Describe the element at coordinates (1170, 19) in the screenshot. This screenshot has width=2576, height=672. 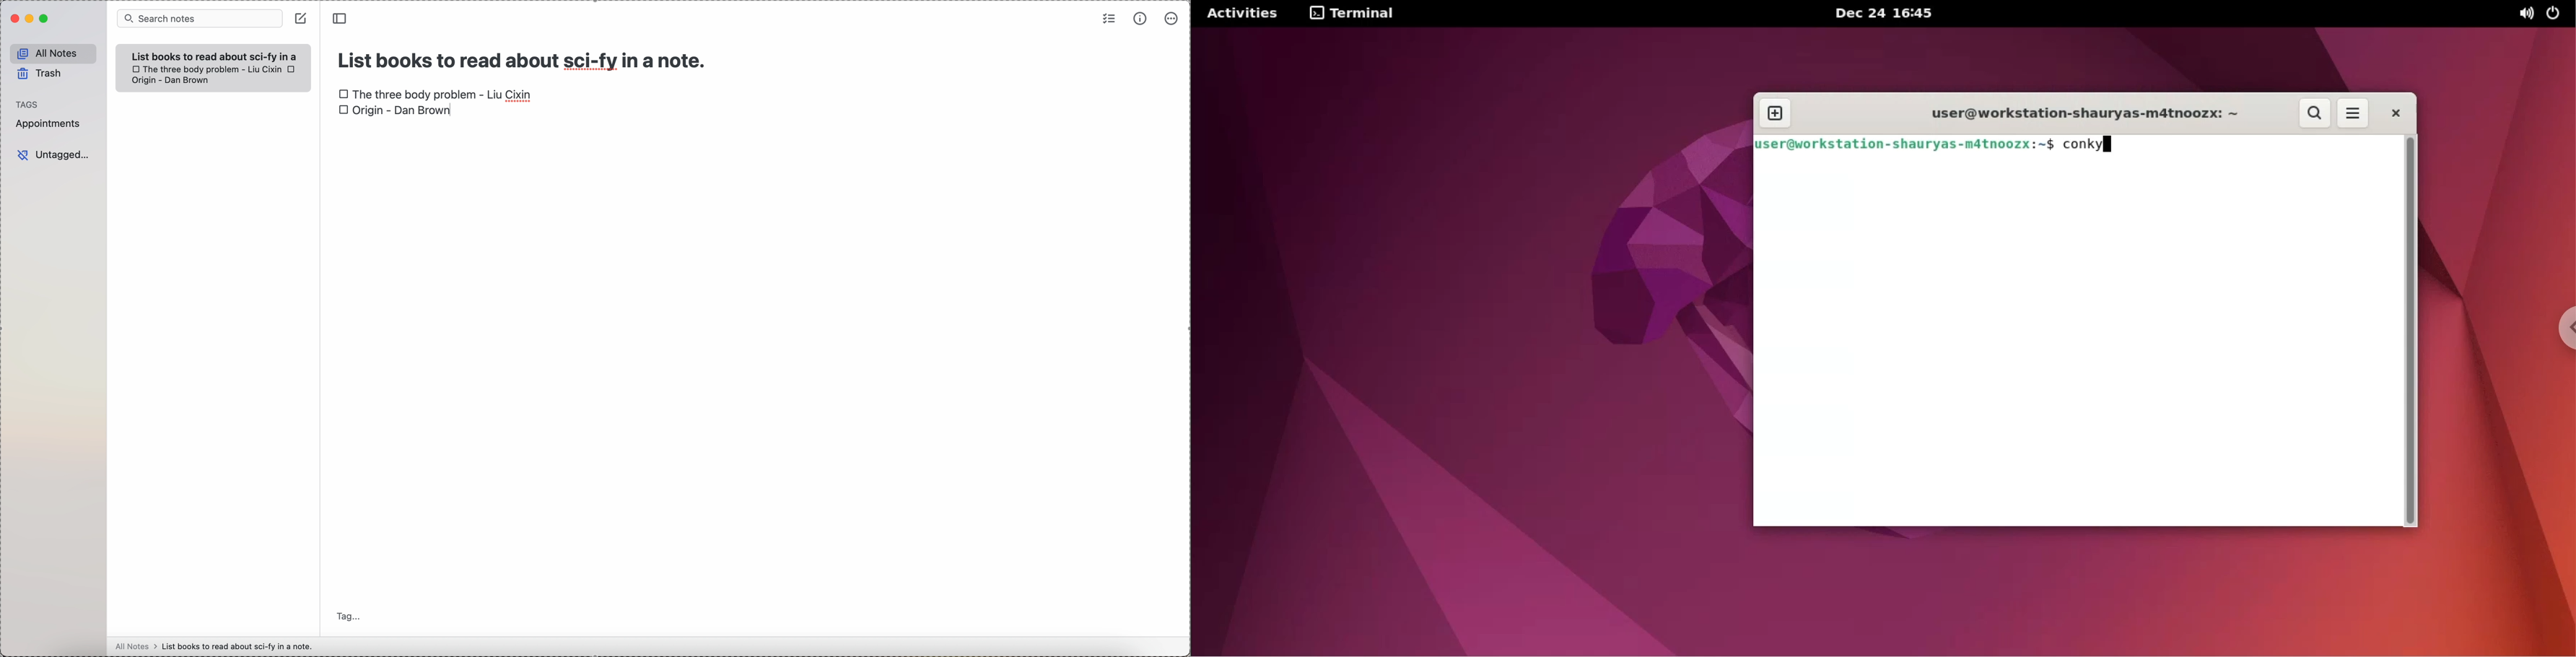
I see `more options` at that location.